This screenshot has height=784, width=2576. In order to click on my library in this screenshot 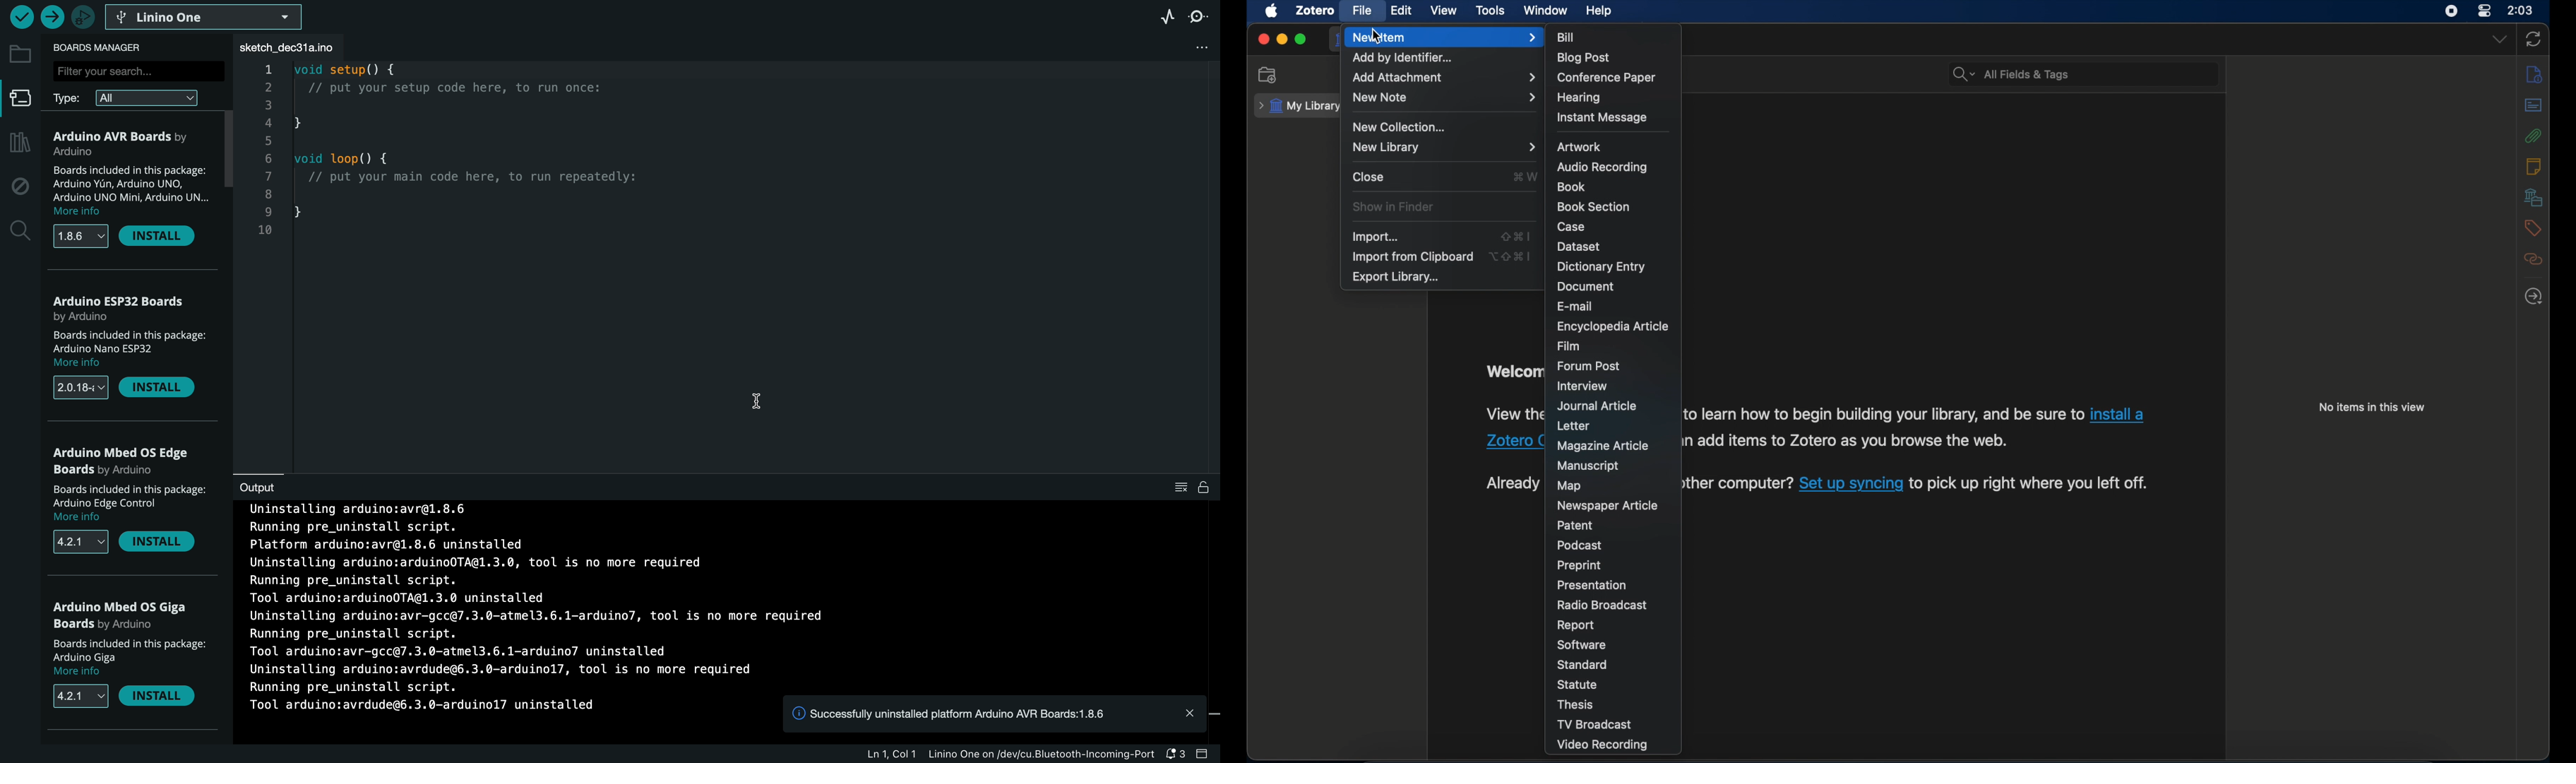, I will do `click(1301, 106)`.